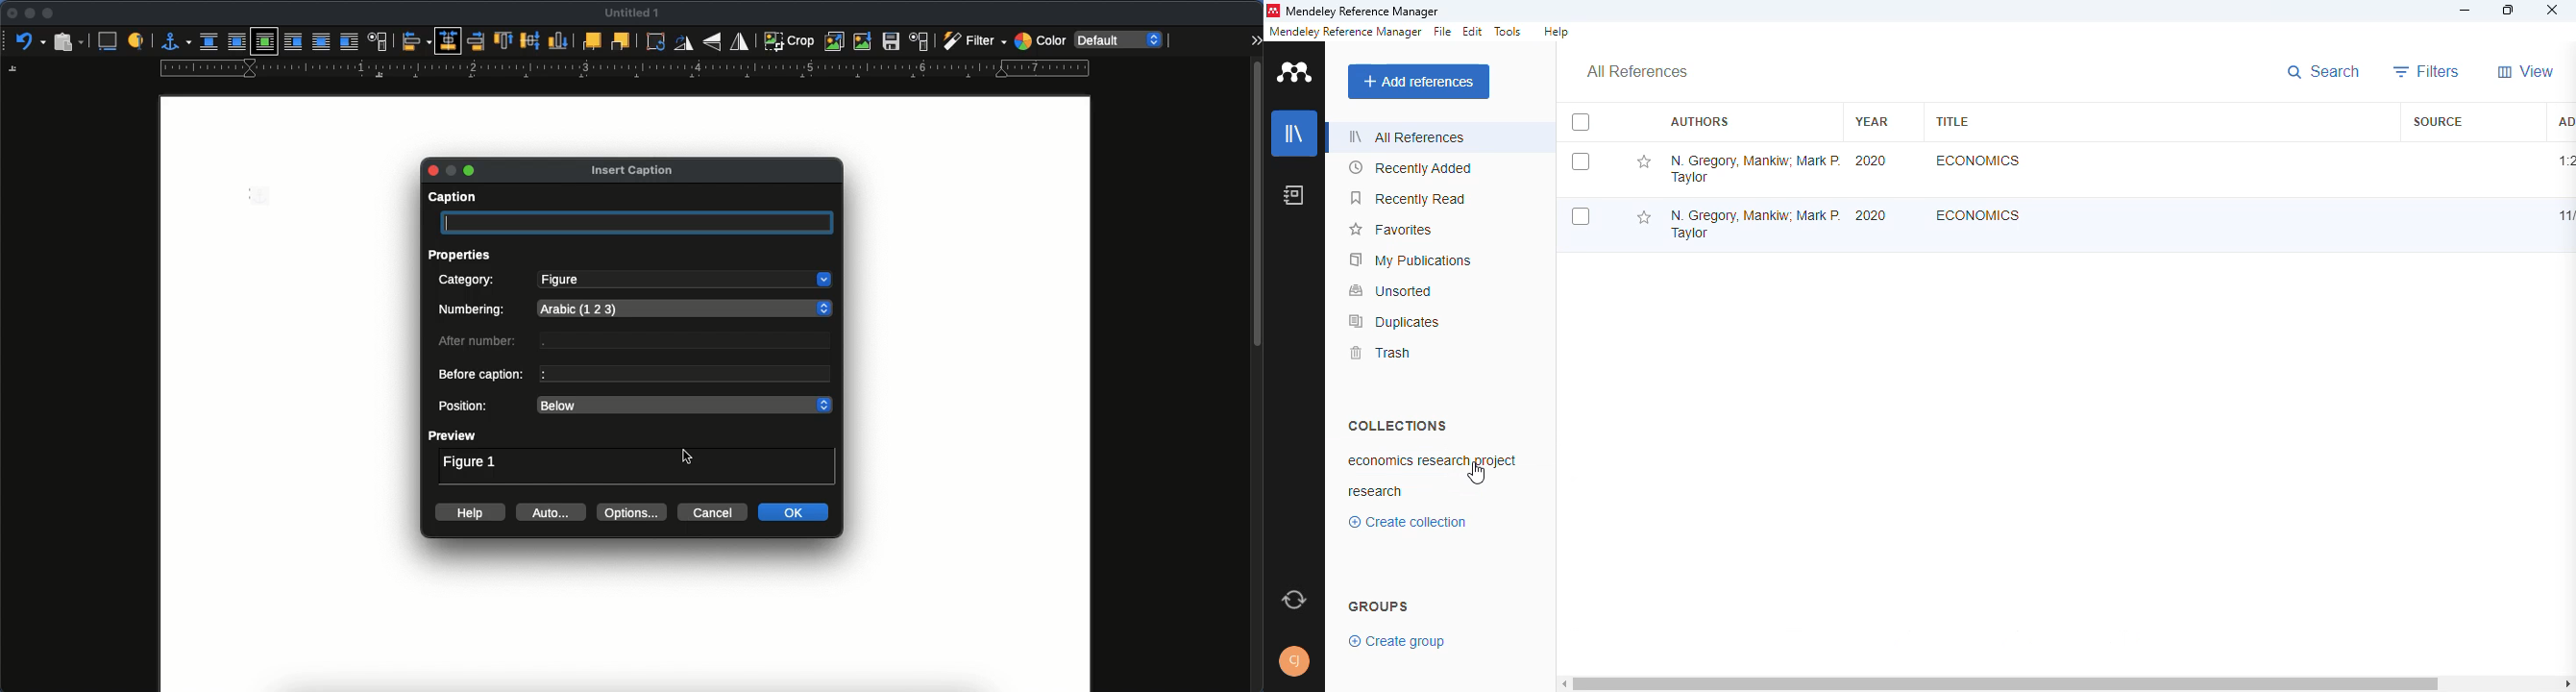  Describe the element at coordinates (454, 436) in the screenshot. I see `preview` at that location.